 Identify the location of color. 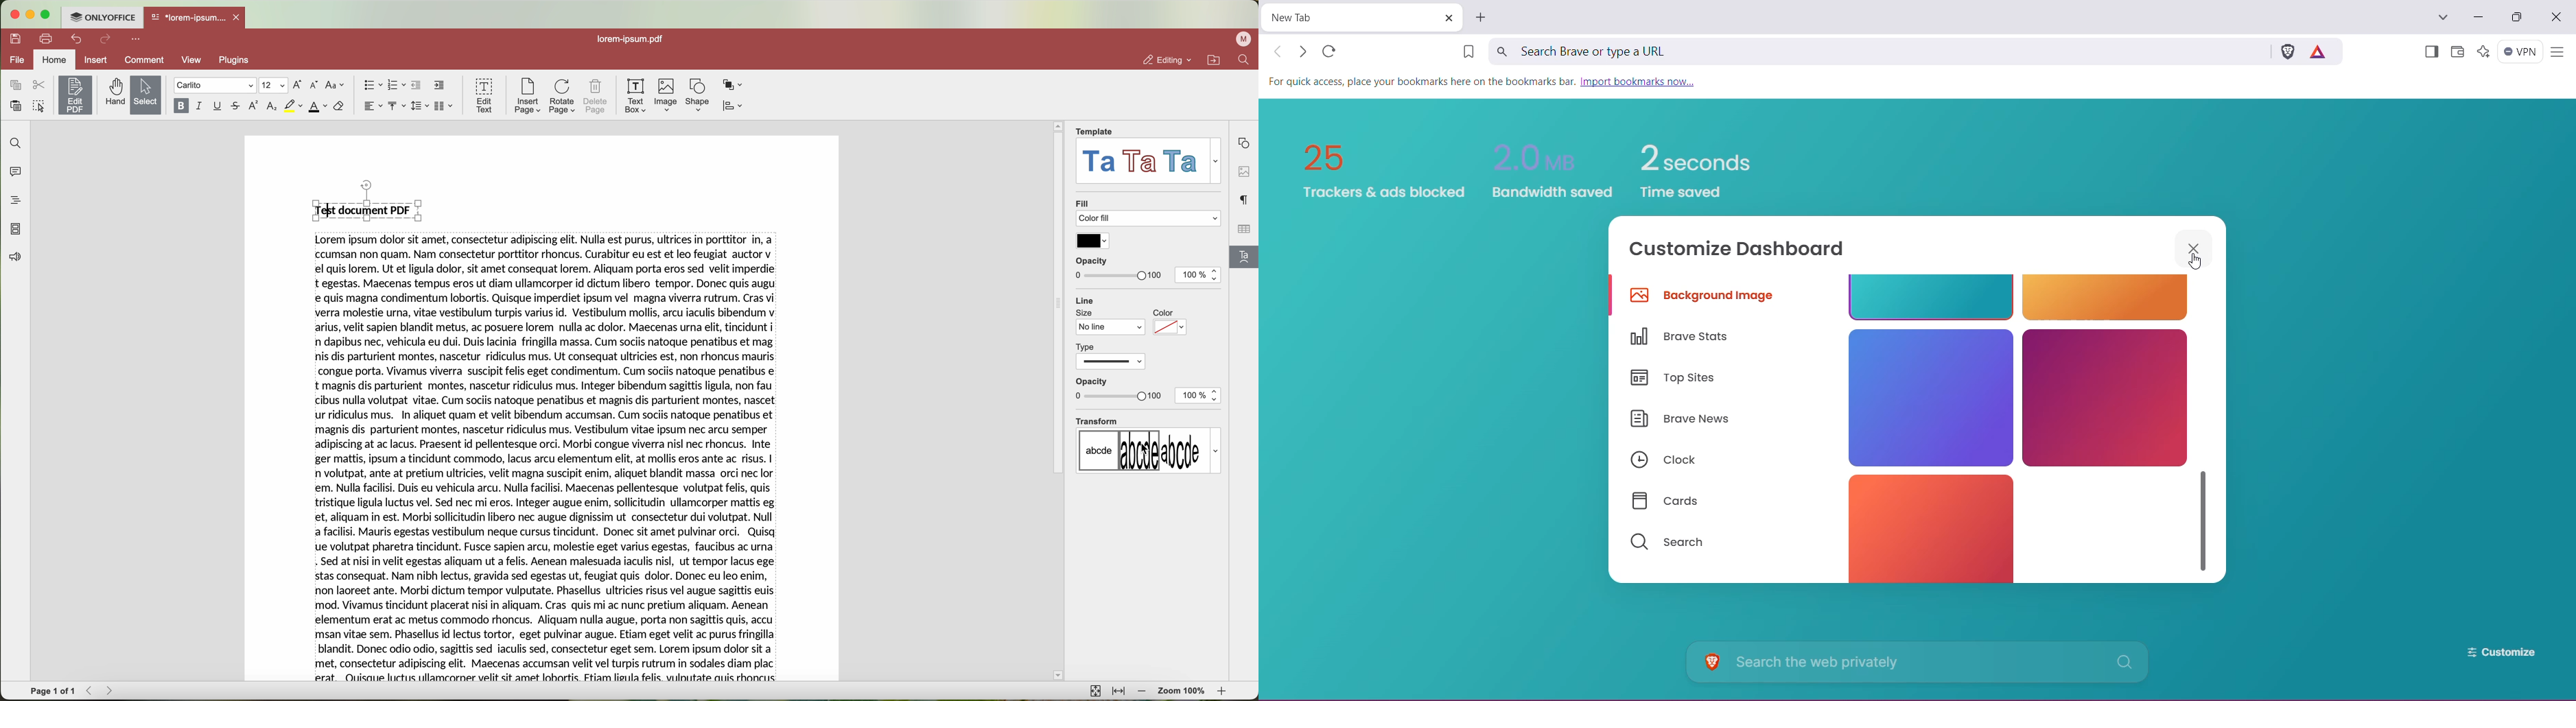
(1170, 323).